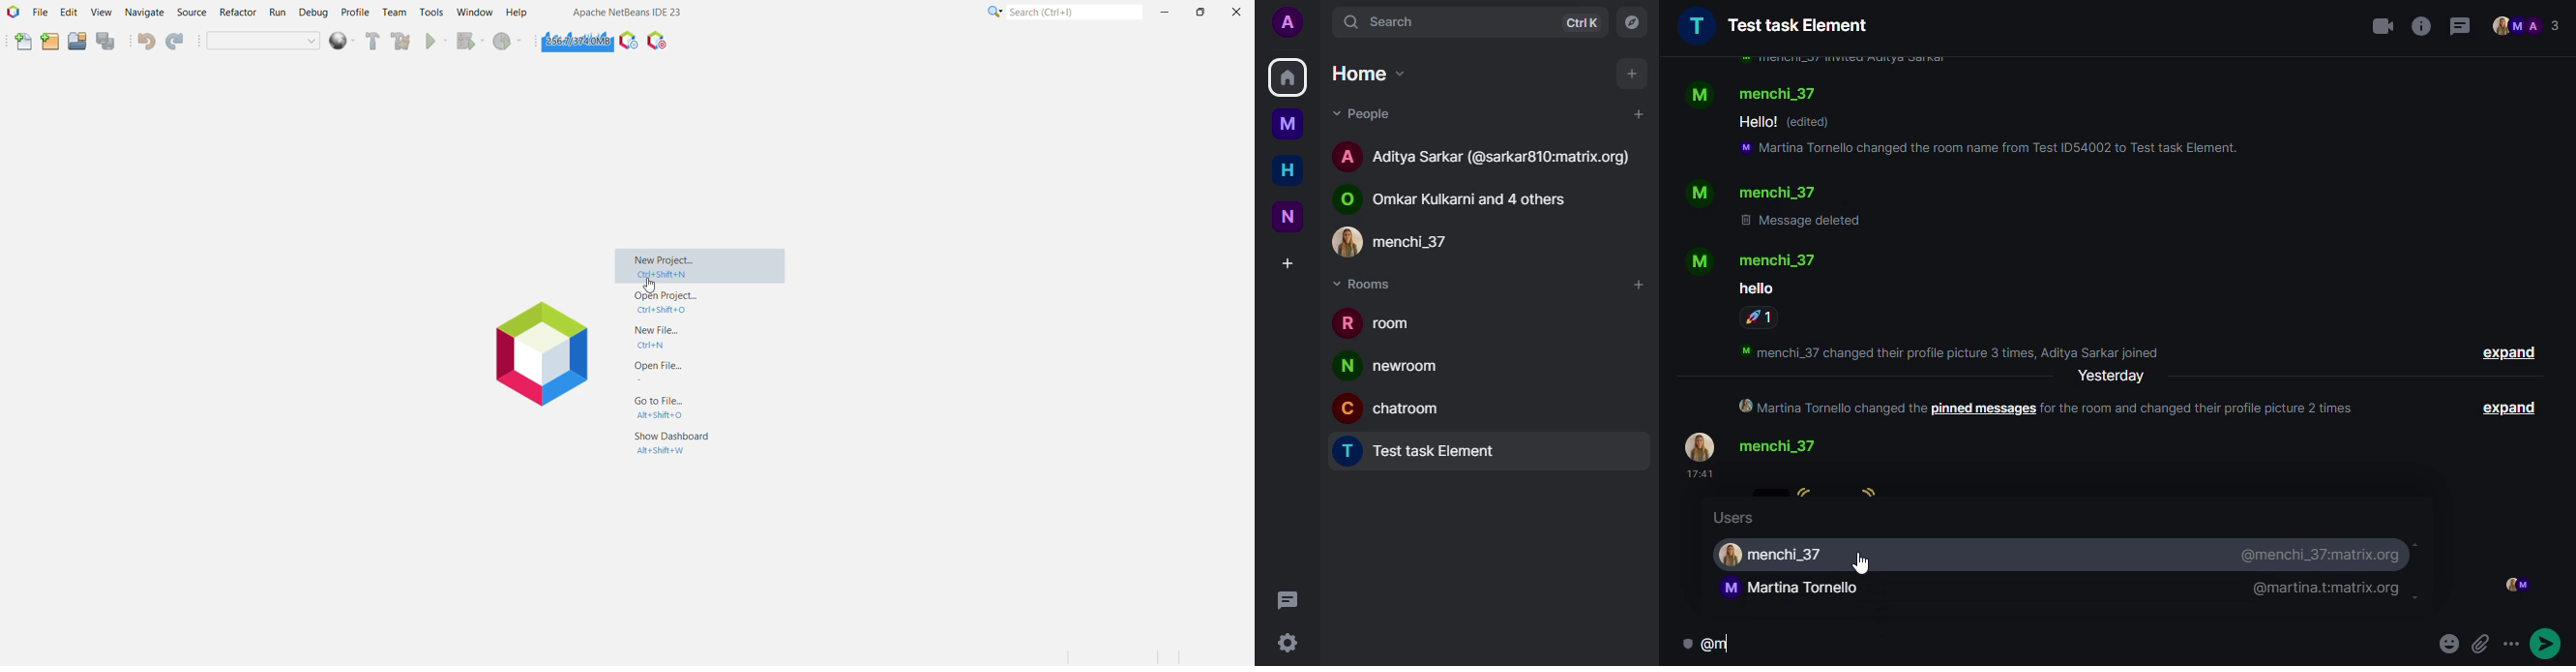 The height and width of the screenshot is (672, 2576). Describe the element at coordinates (1774, 25) in the screenshot. I see `Test task element` at that location.